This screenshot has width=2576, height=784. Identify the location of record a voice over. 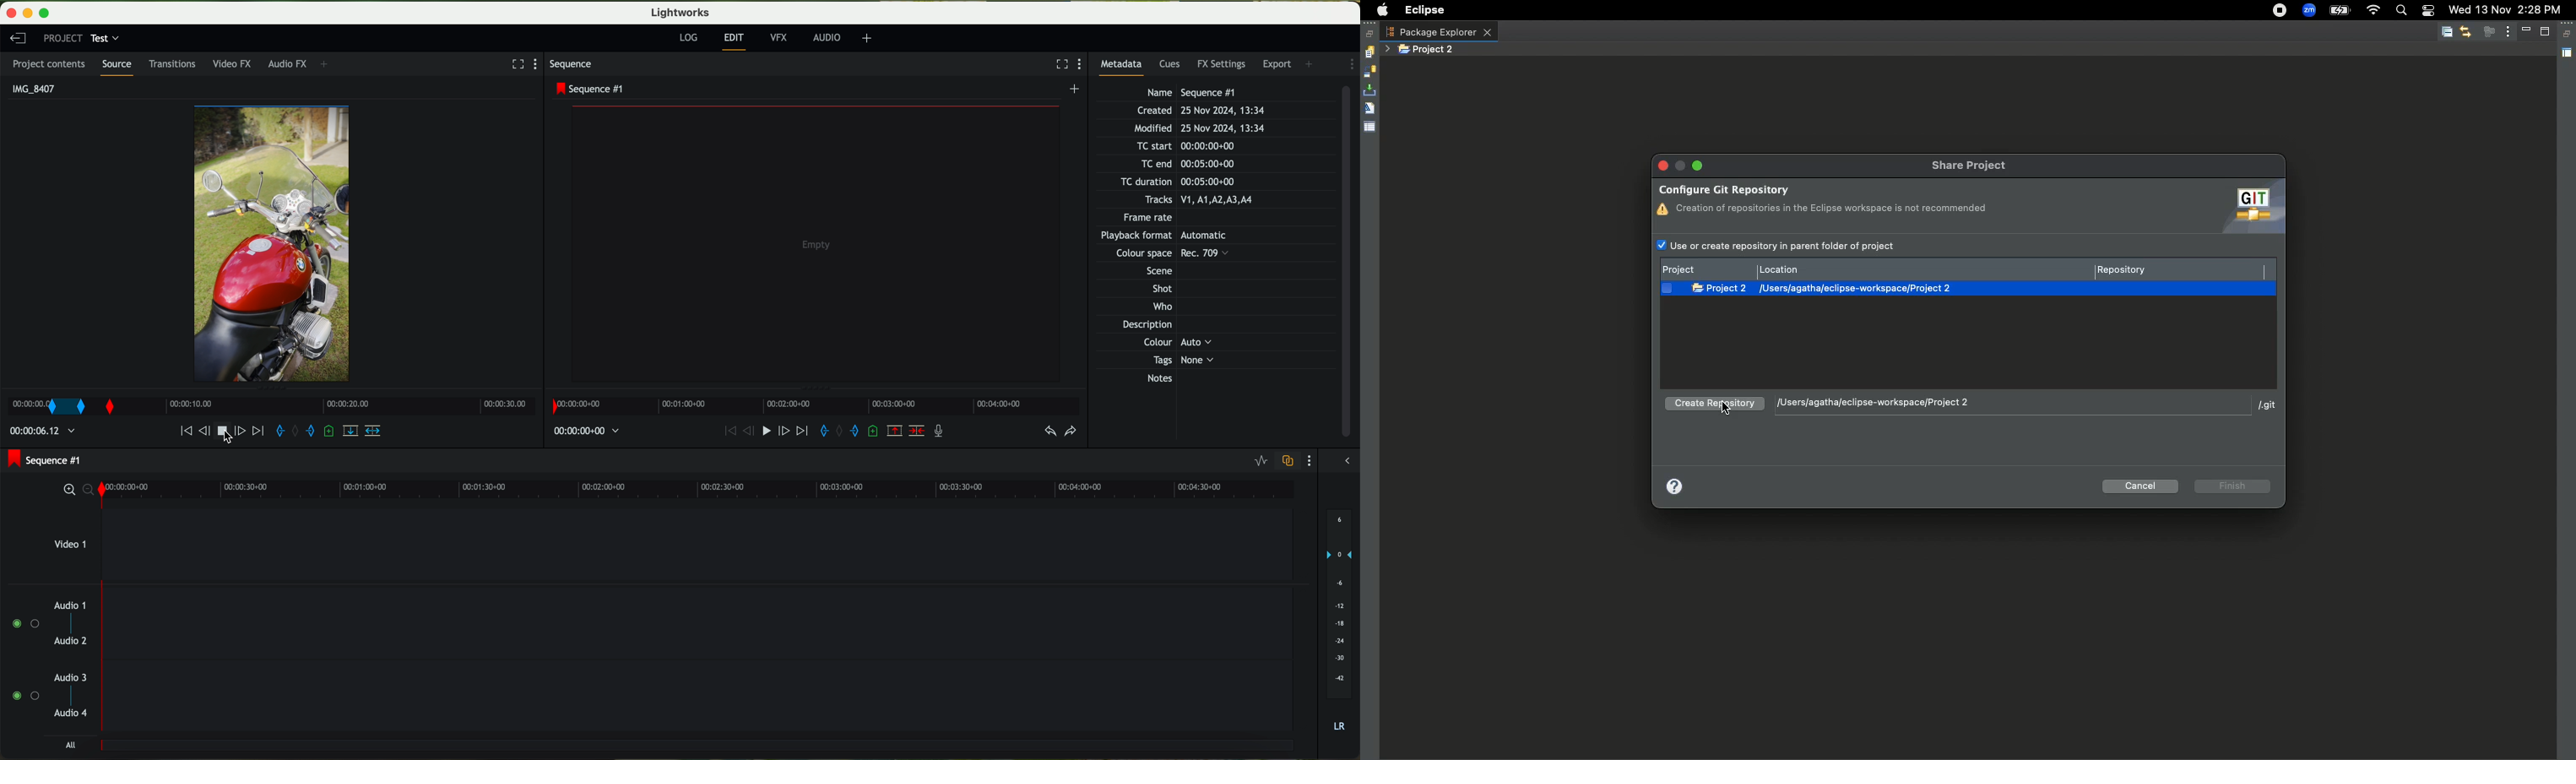
(940, 430).